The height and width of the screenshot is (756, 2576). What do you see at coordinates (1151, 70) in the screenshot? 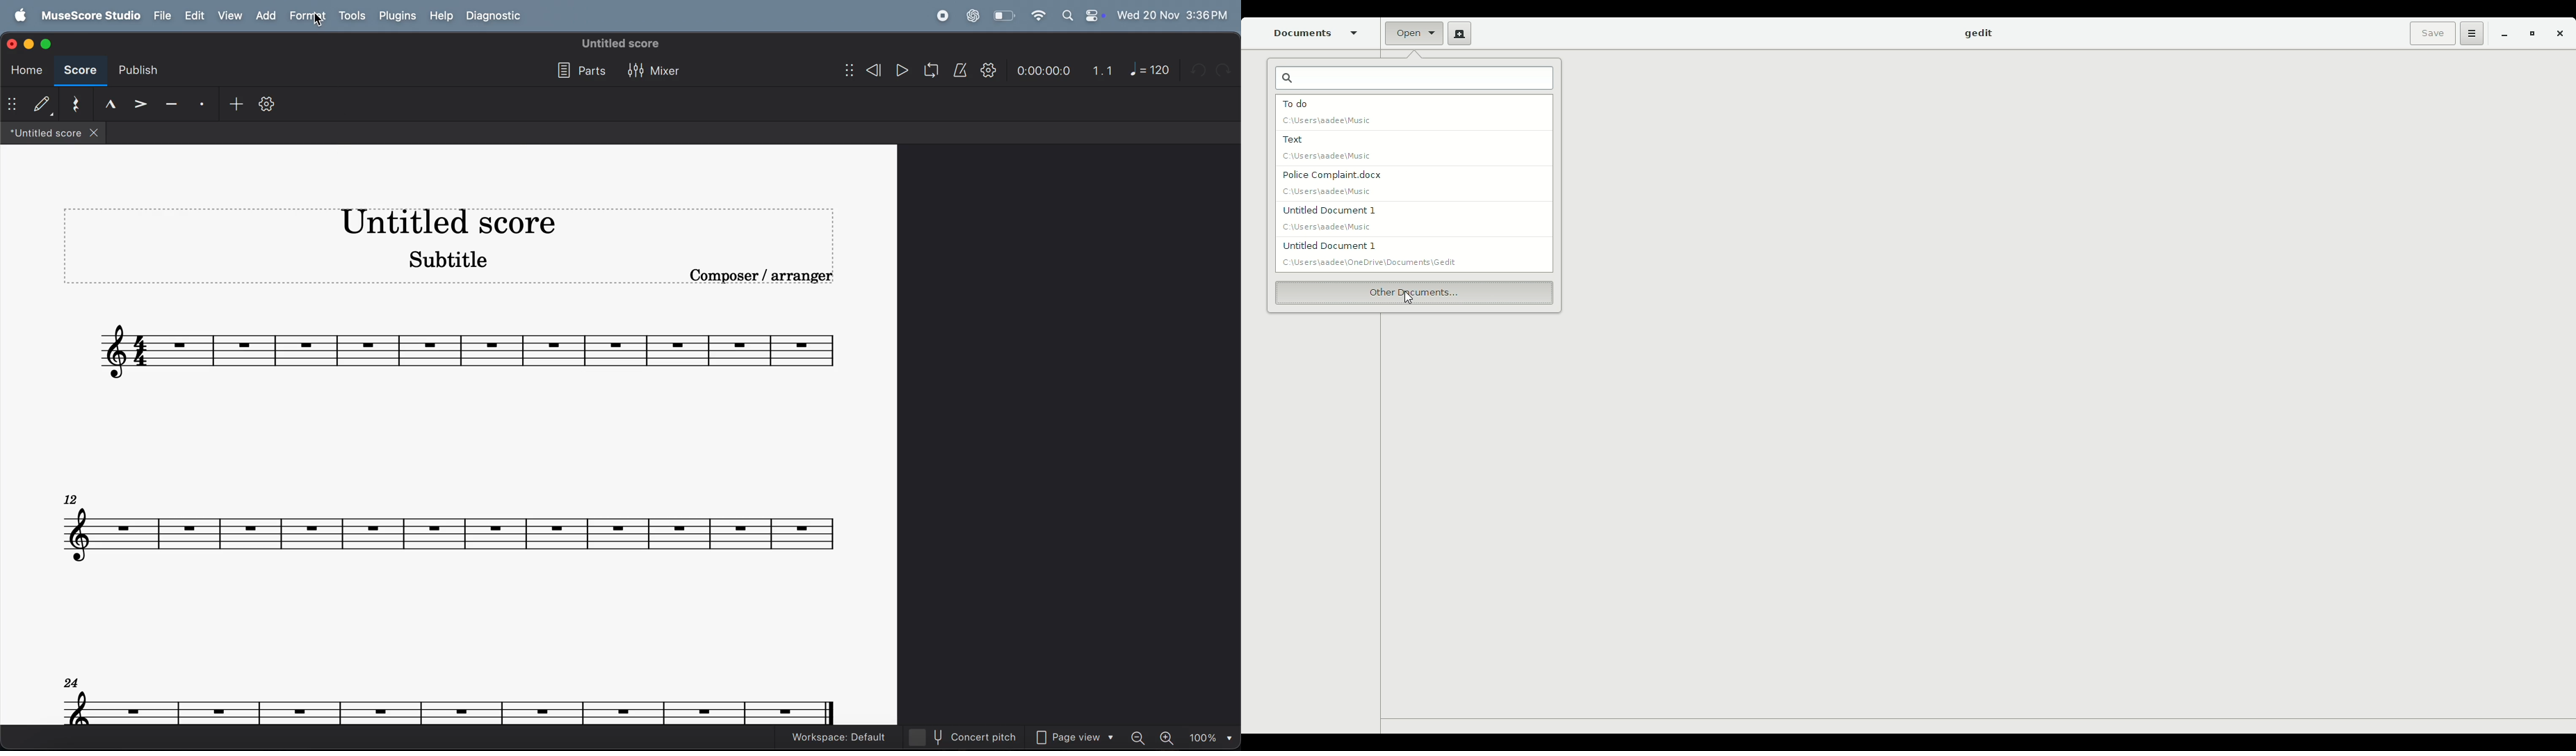
I see `note 120` at bounding box center [1151, 70].